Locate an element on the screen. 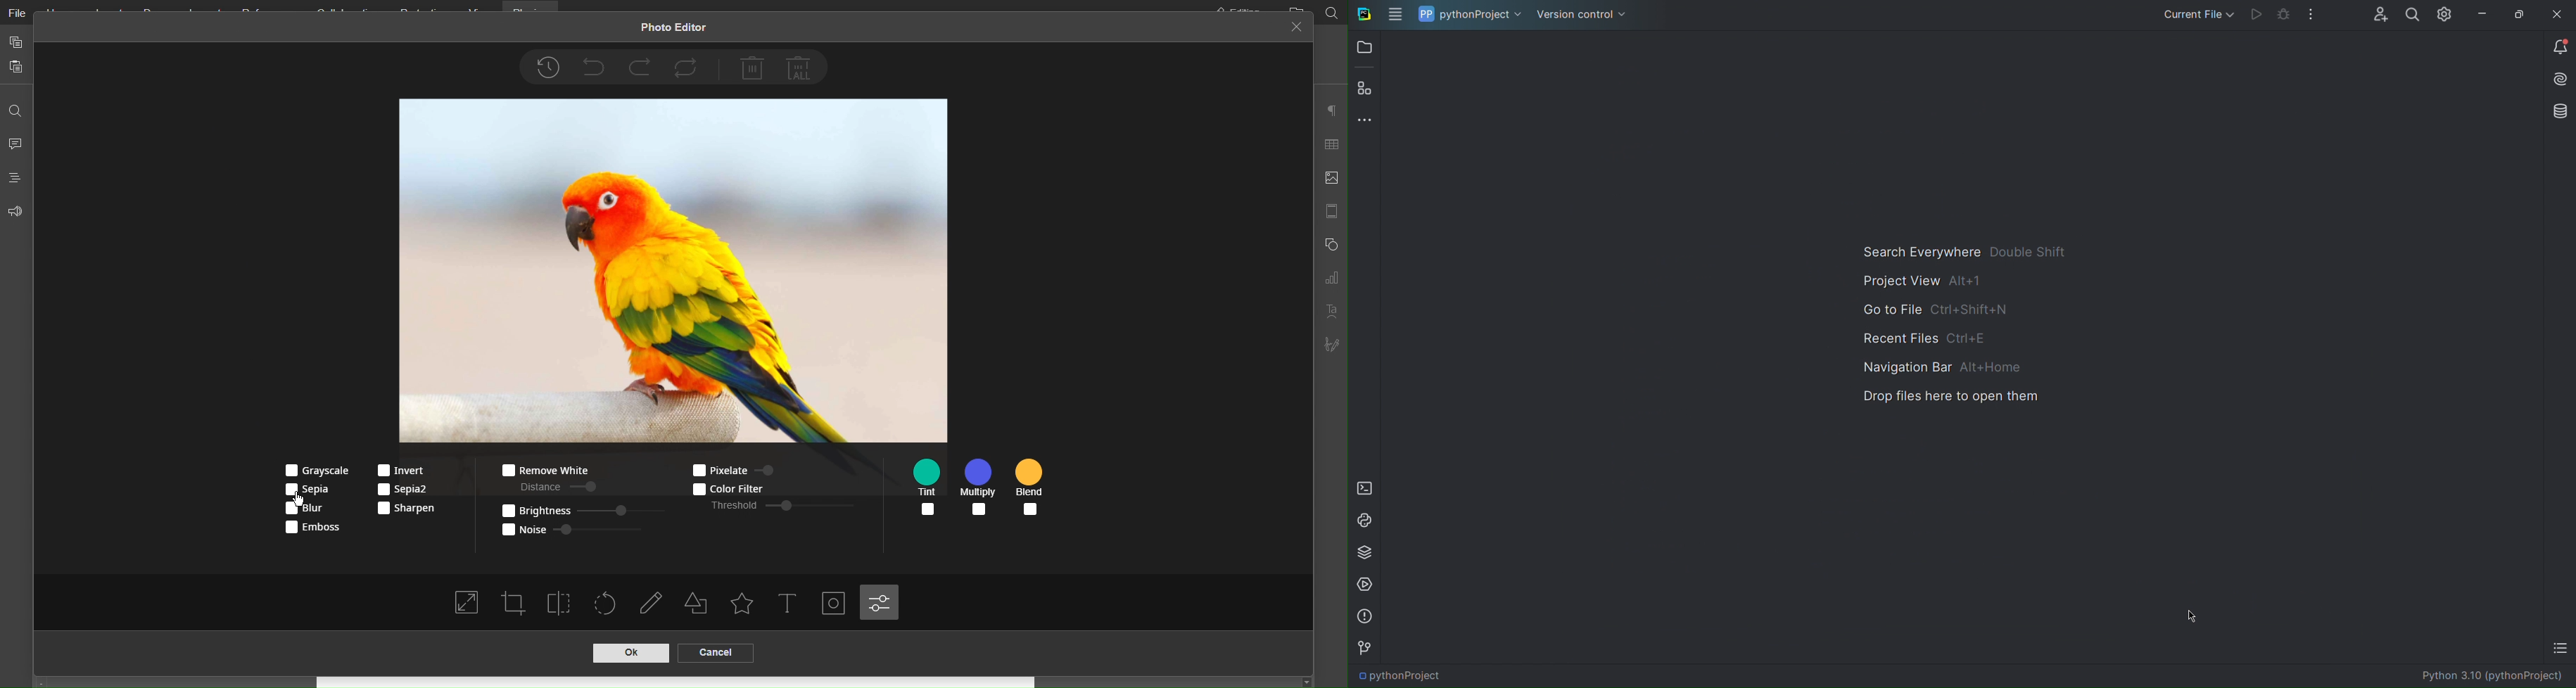 The height and width of the screenshot is (700, 2576). Headings is located at coordinates (15, 177).